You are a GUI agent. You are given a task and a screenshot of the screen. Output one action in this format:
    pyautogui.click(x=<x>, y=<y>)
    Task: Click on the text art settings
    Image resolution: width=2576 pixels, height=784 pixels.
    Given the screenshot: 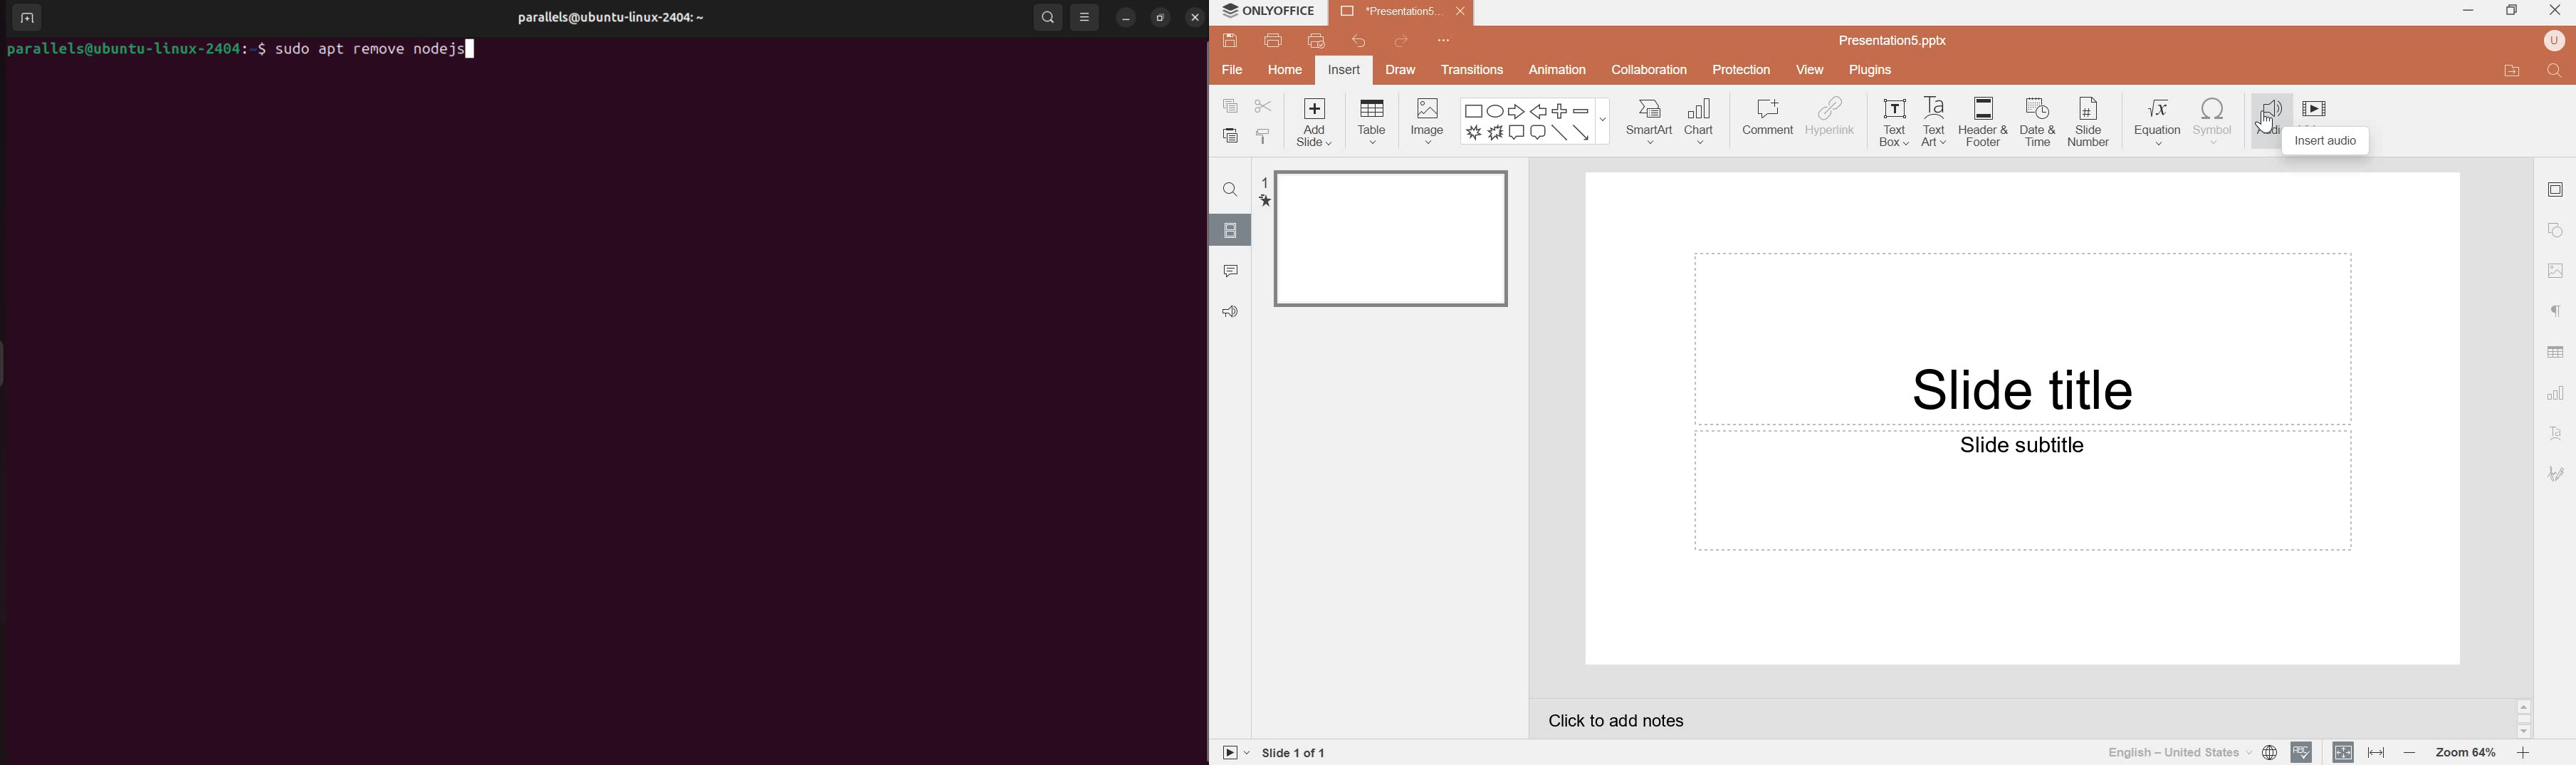 What is the action you would take?
    pyautogui.click(x=2554, y=434)
    